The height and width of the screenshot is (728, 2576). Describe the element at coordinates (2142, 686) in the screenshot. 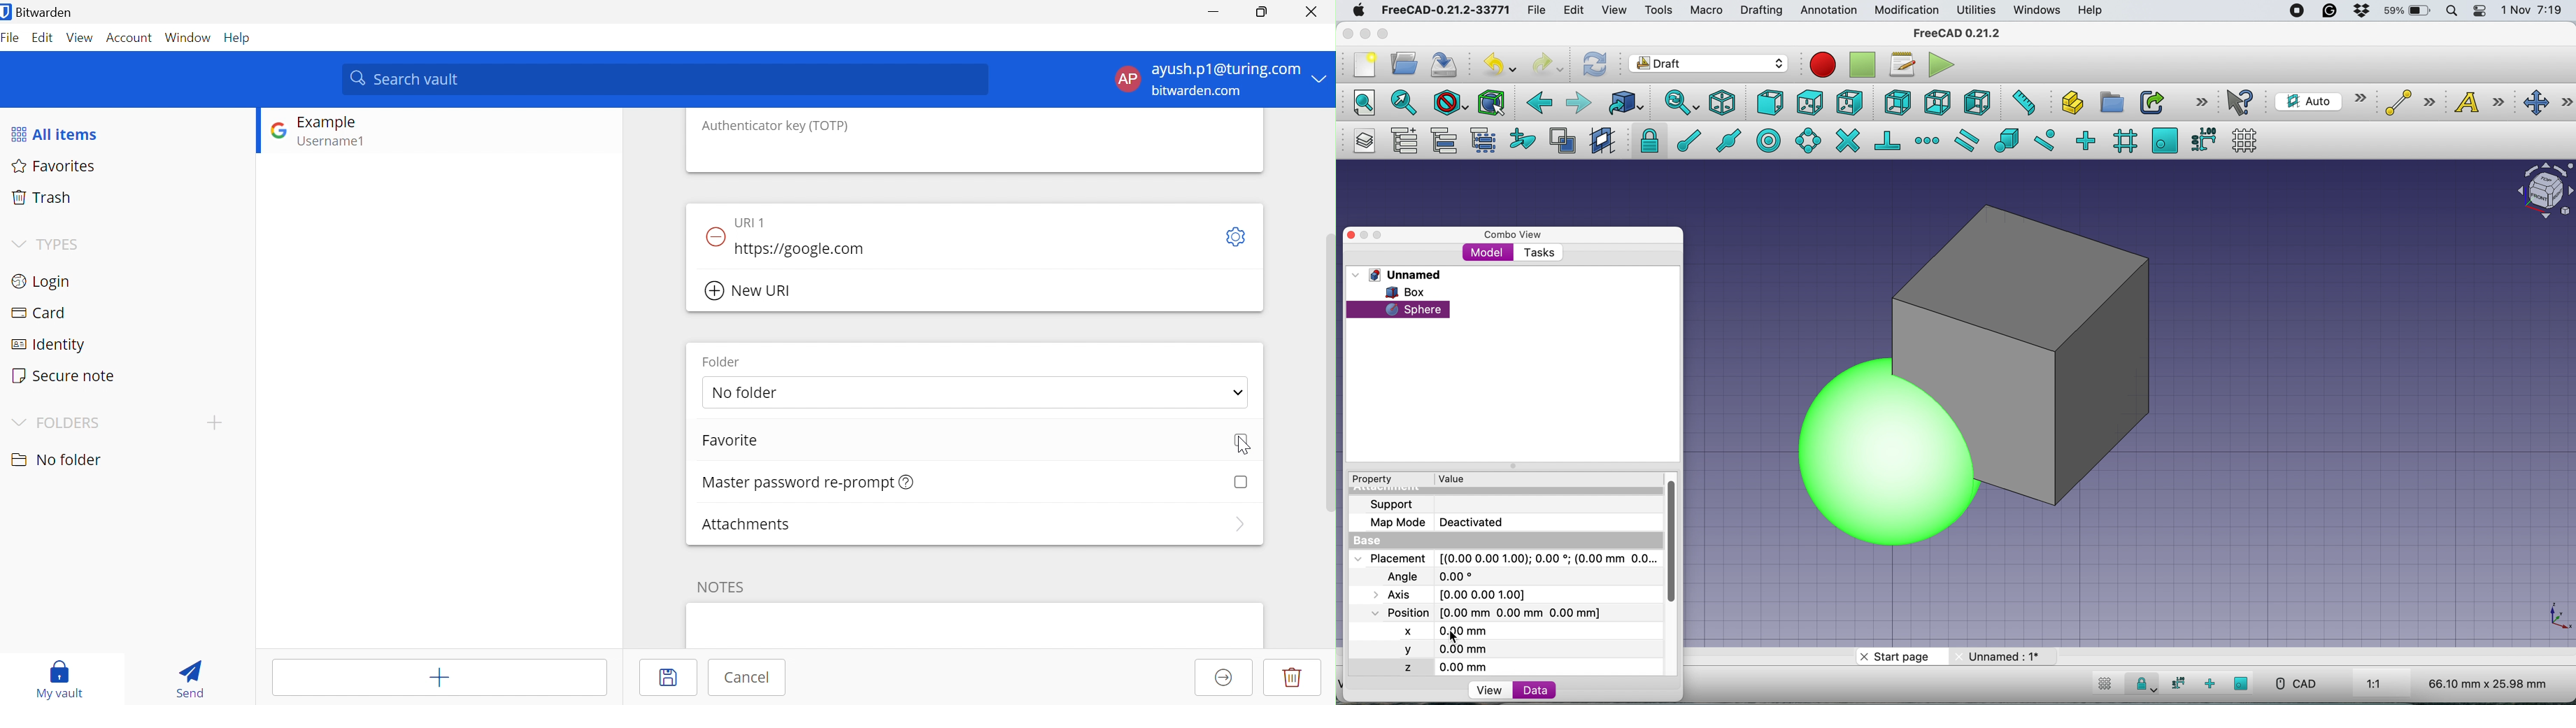

I see `snap lock` at that location.